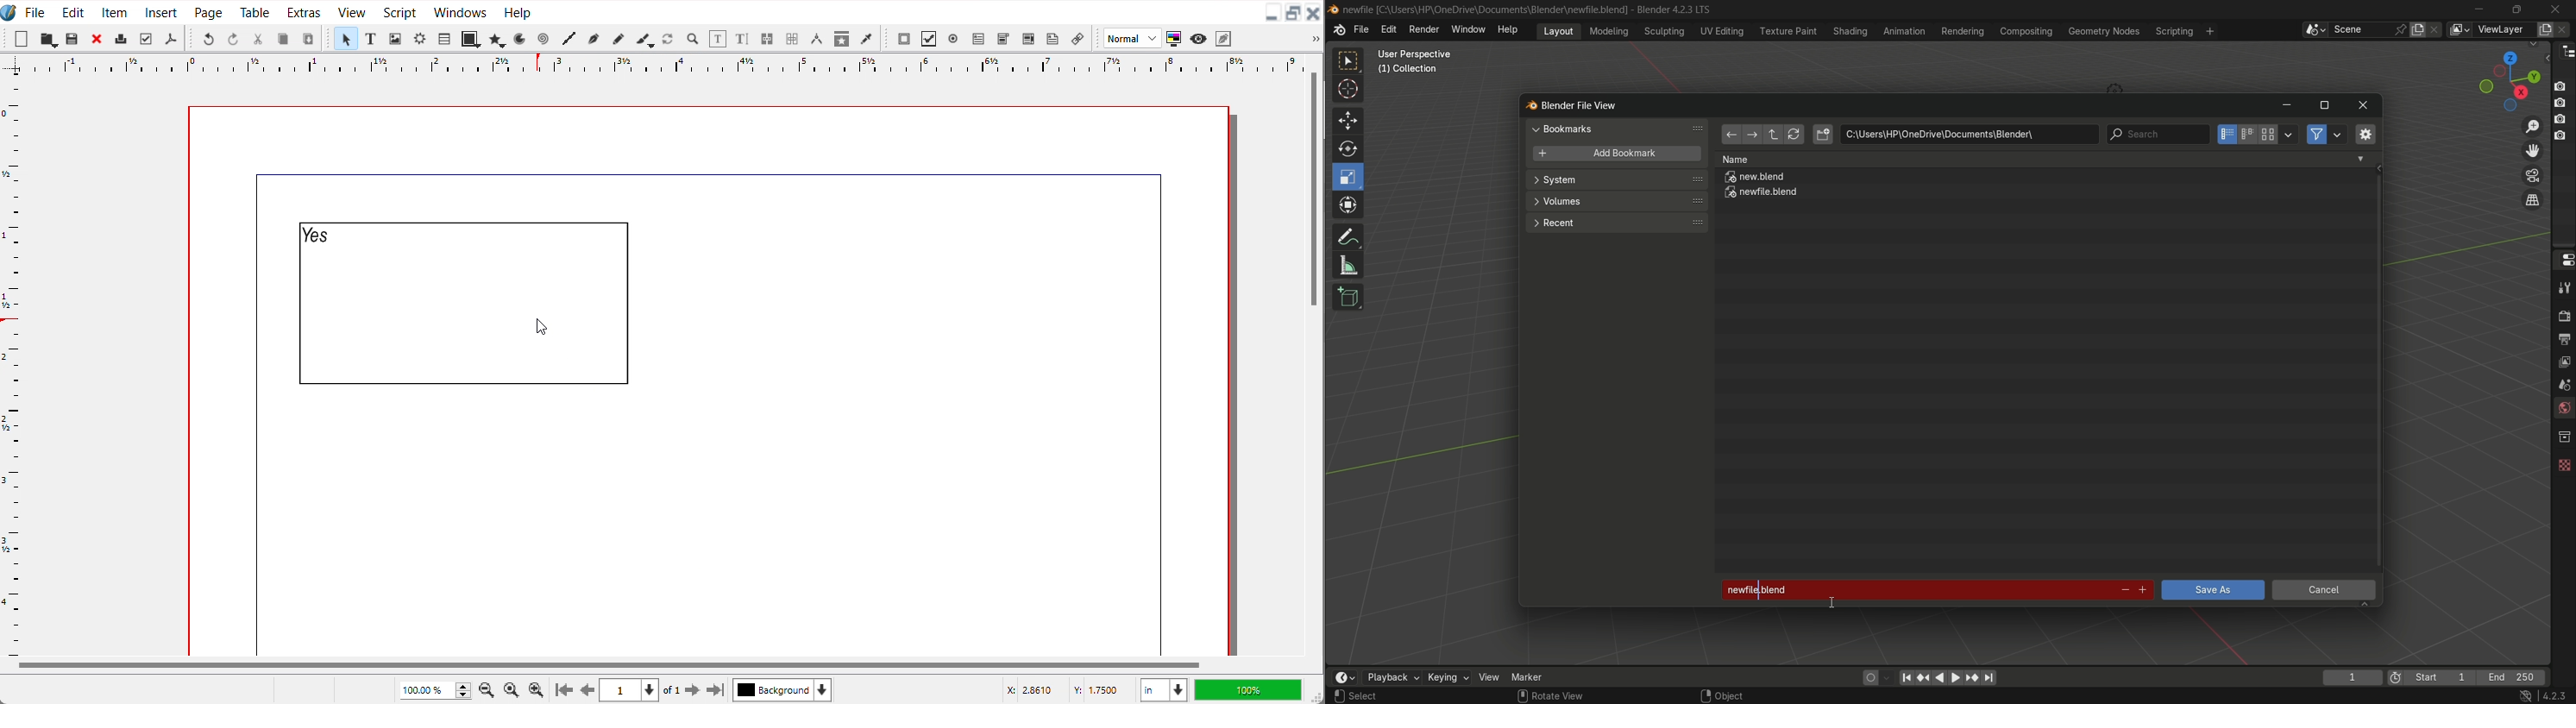 Image resolution: width=2576 pixels, height=728 pixels. I want to click on sculpting menu, so click(1661, 31).